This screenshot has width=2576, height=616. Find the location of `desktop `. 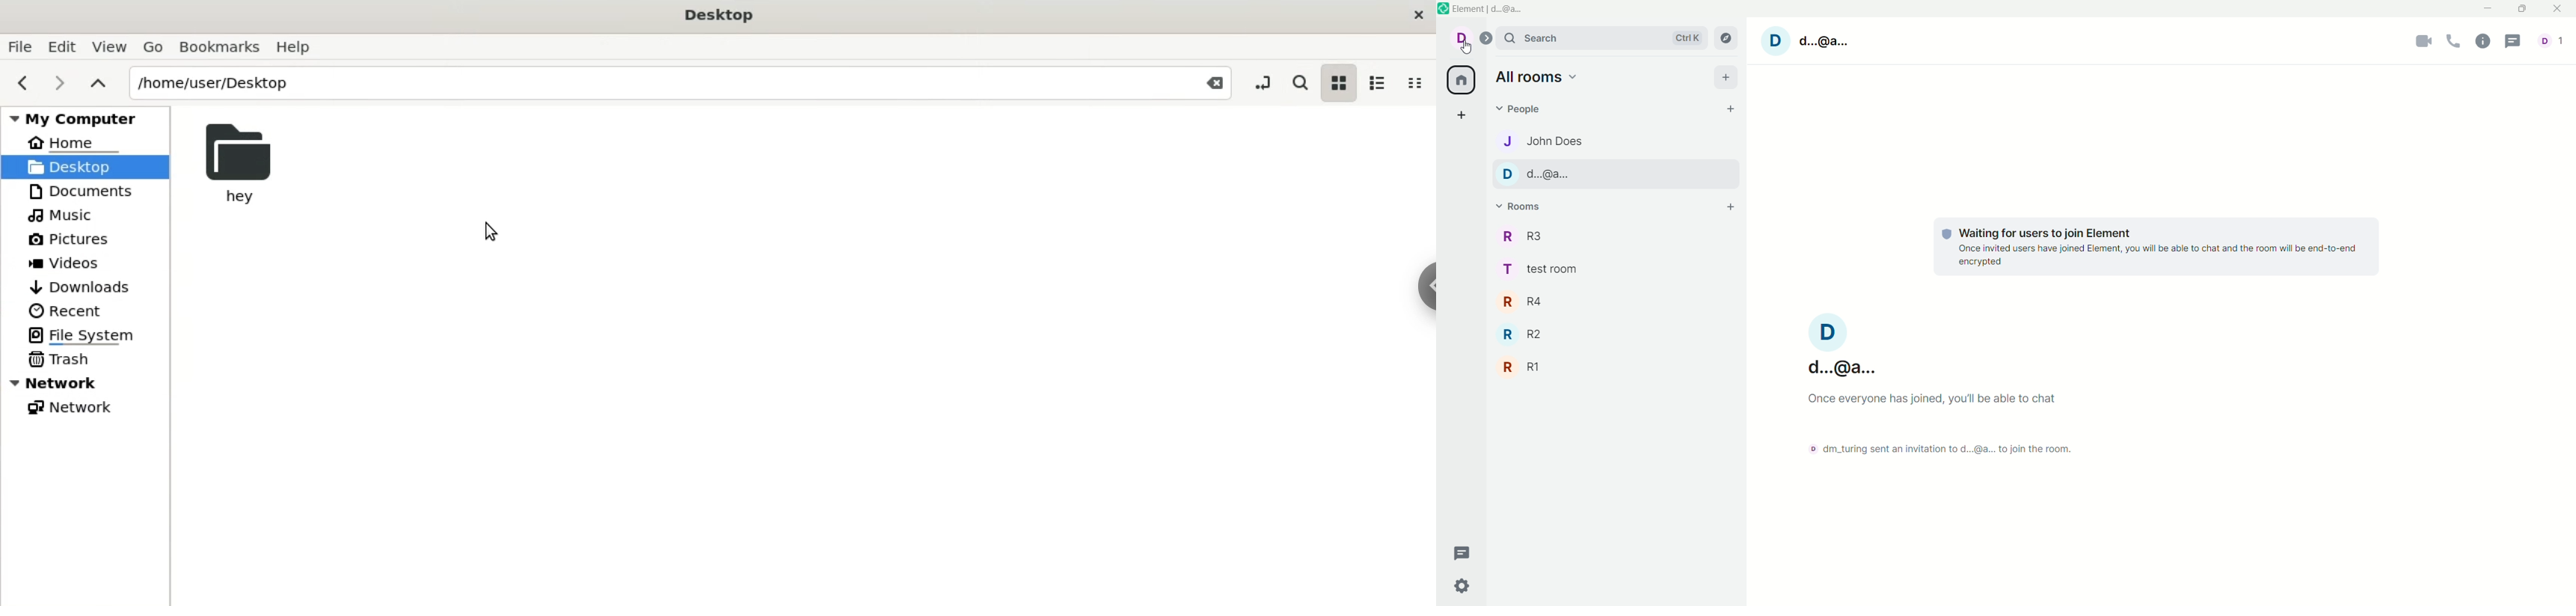

desktop  is located at coordinates (723, 16).